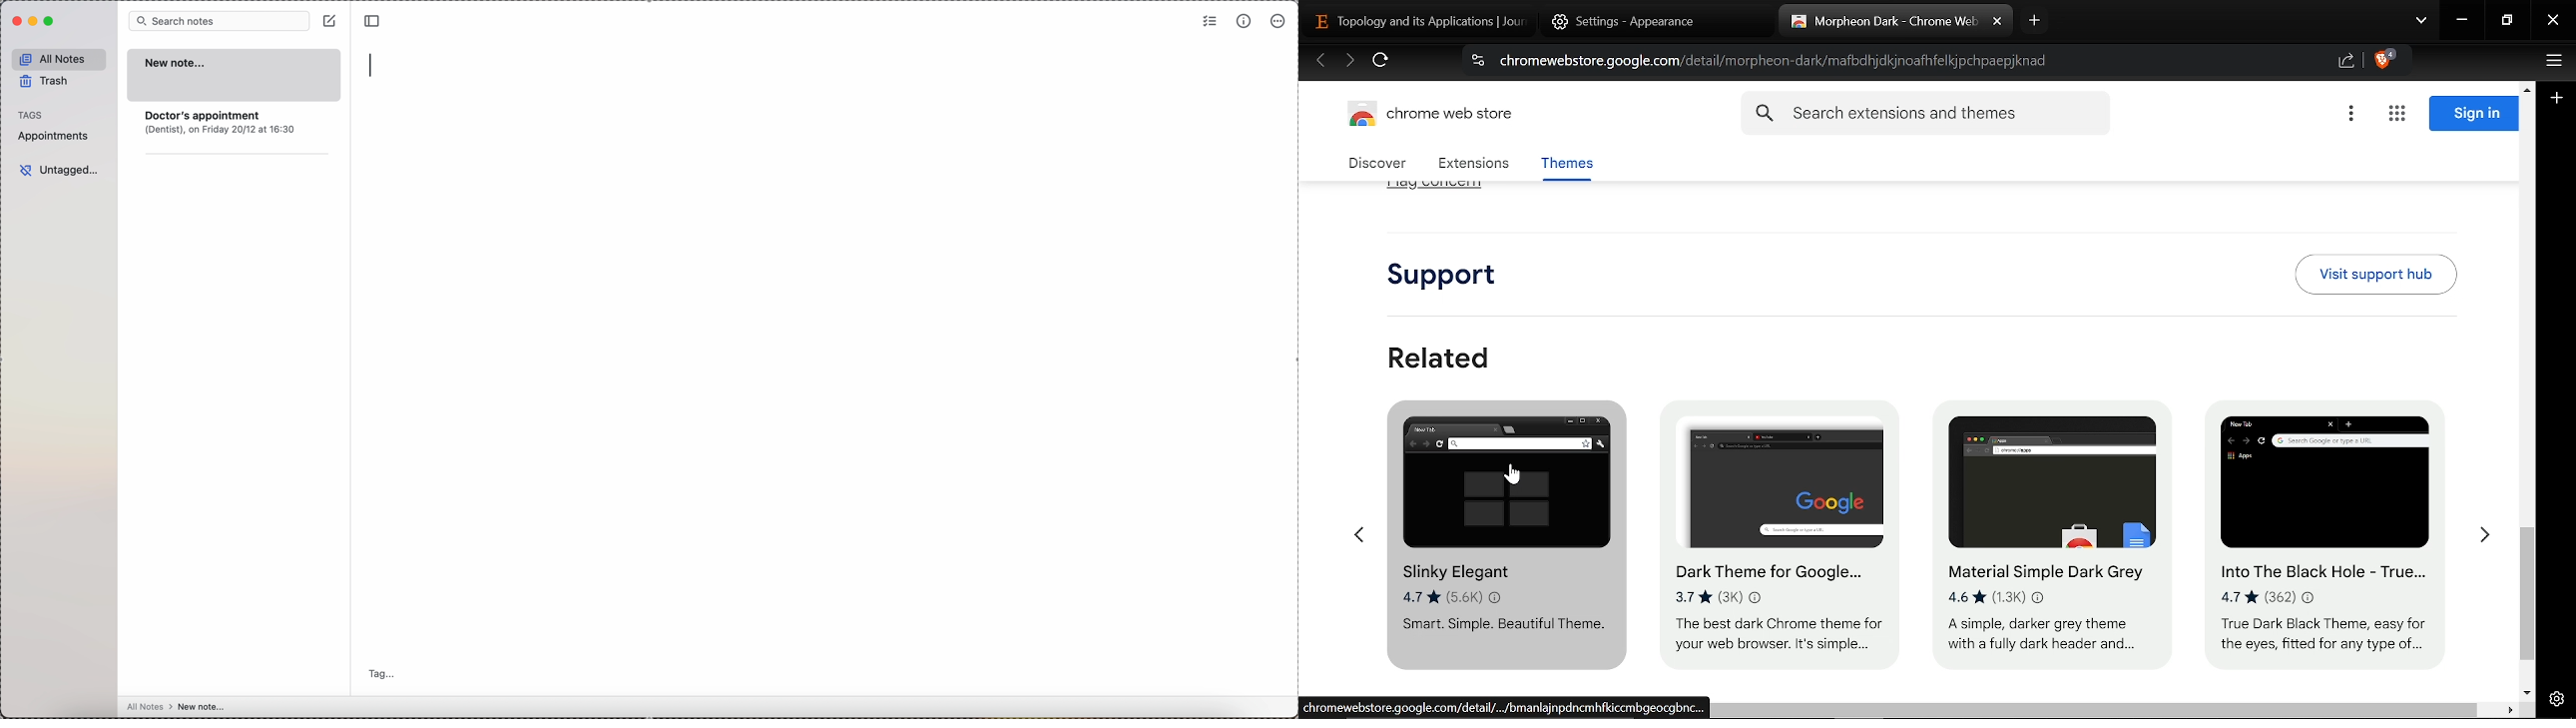  Describe the element at coordinates (1500, 538) in the screenshot. I see `Slinky Elegant theme` at that location.